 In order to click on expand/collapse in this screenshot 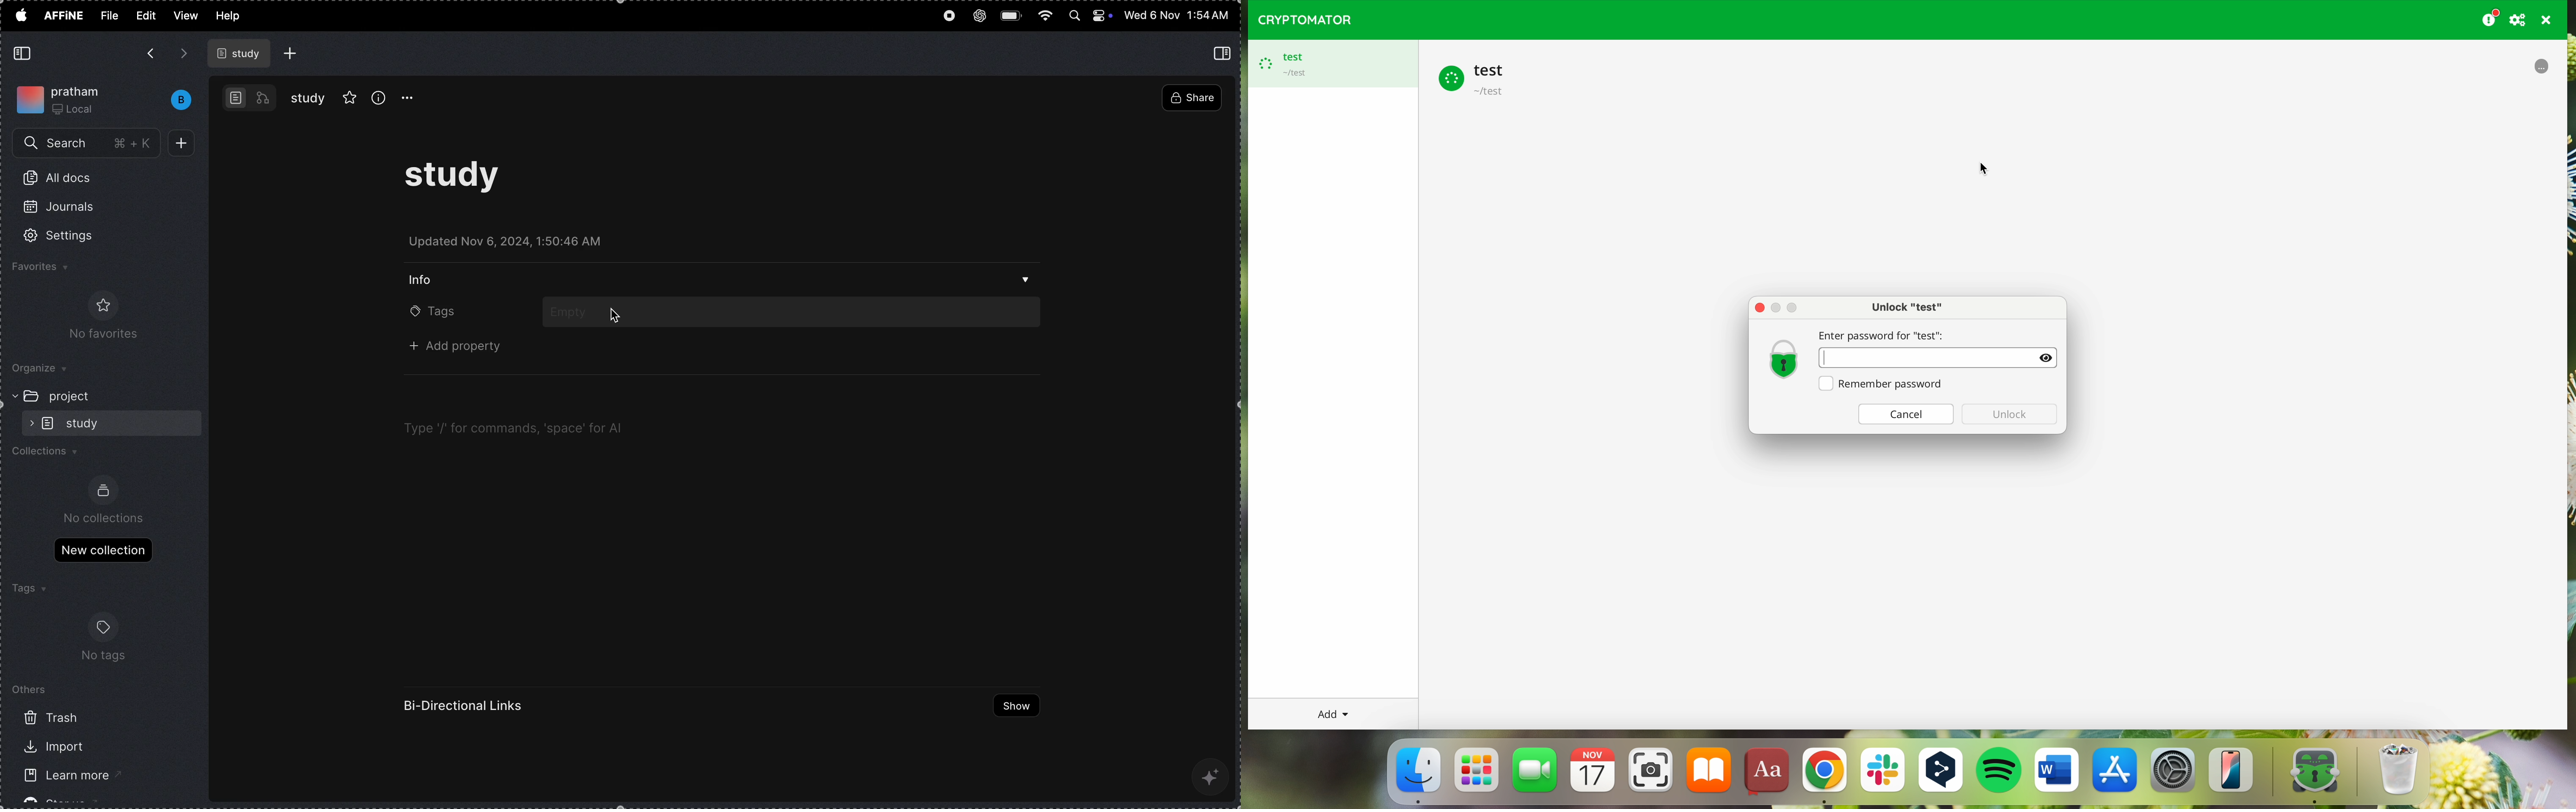, I will do `click(28, 423)`.